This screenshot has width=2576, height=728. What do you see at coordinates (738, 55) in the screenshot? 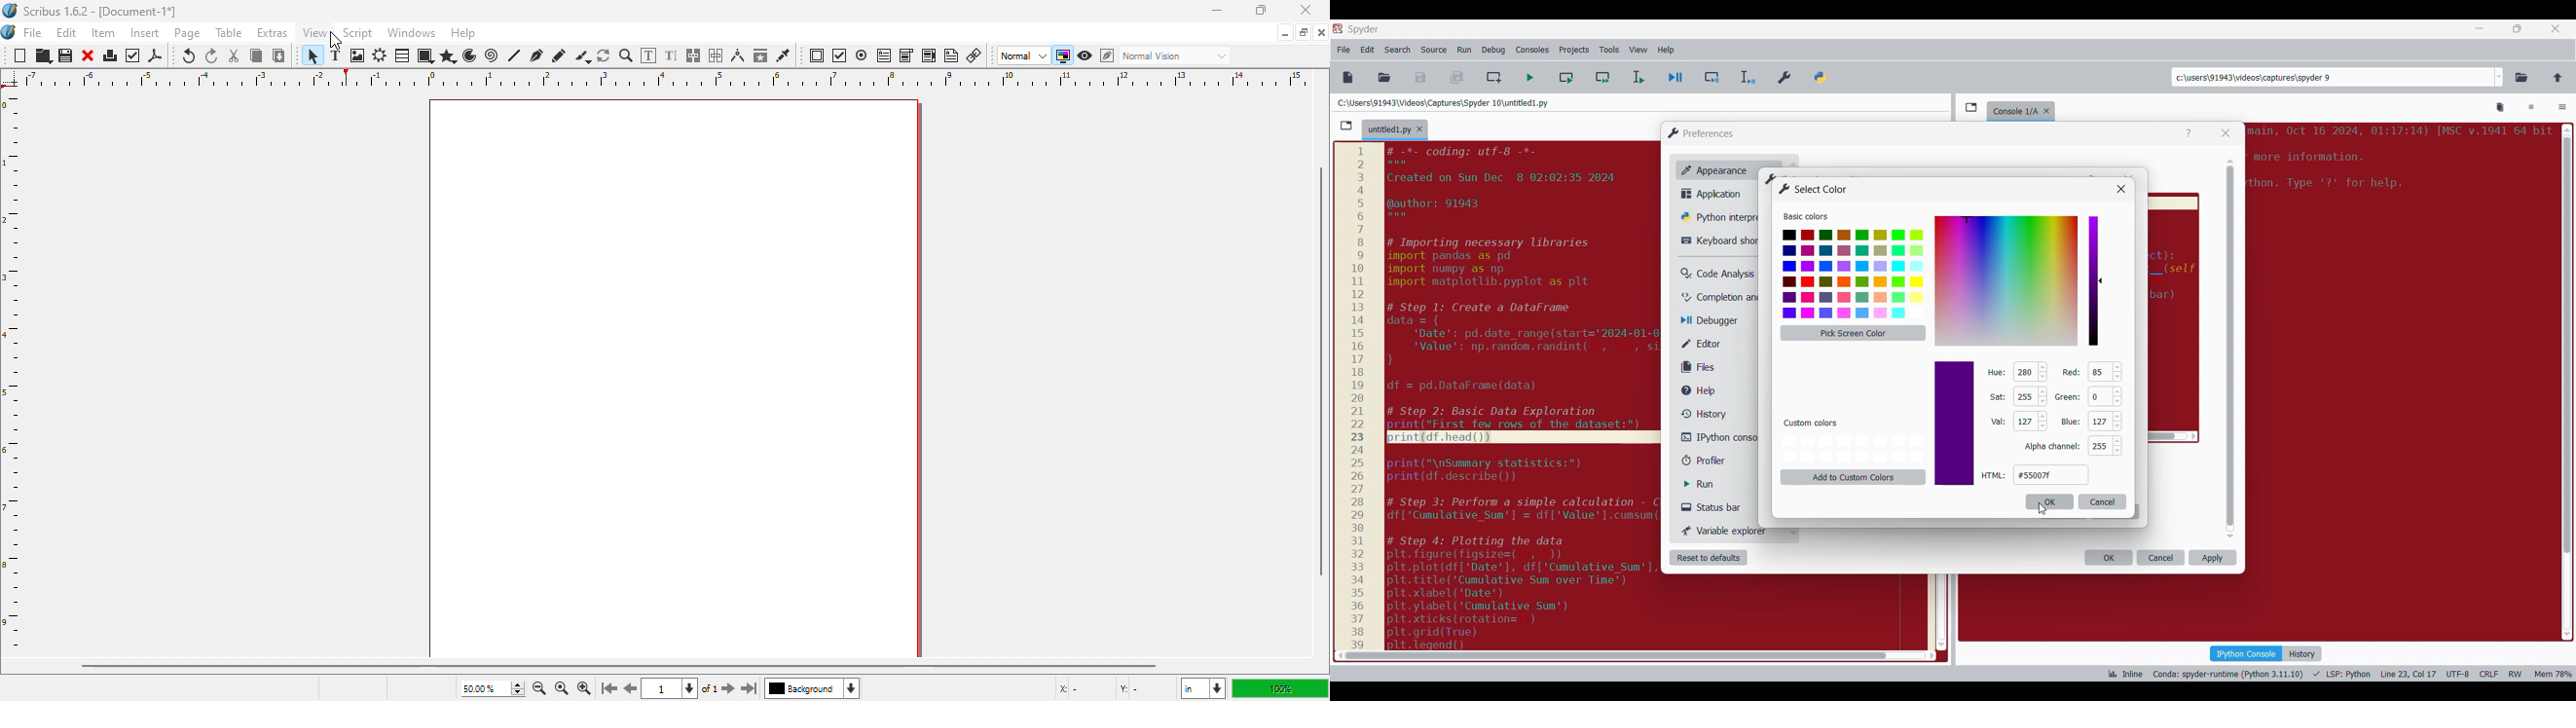
I see `measurements` at bounding box center [738, 55].